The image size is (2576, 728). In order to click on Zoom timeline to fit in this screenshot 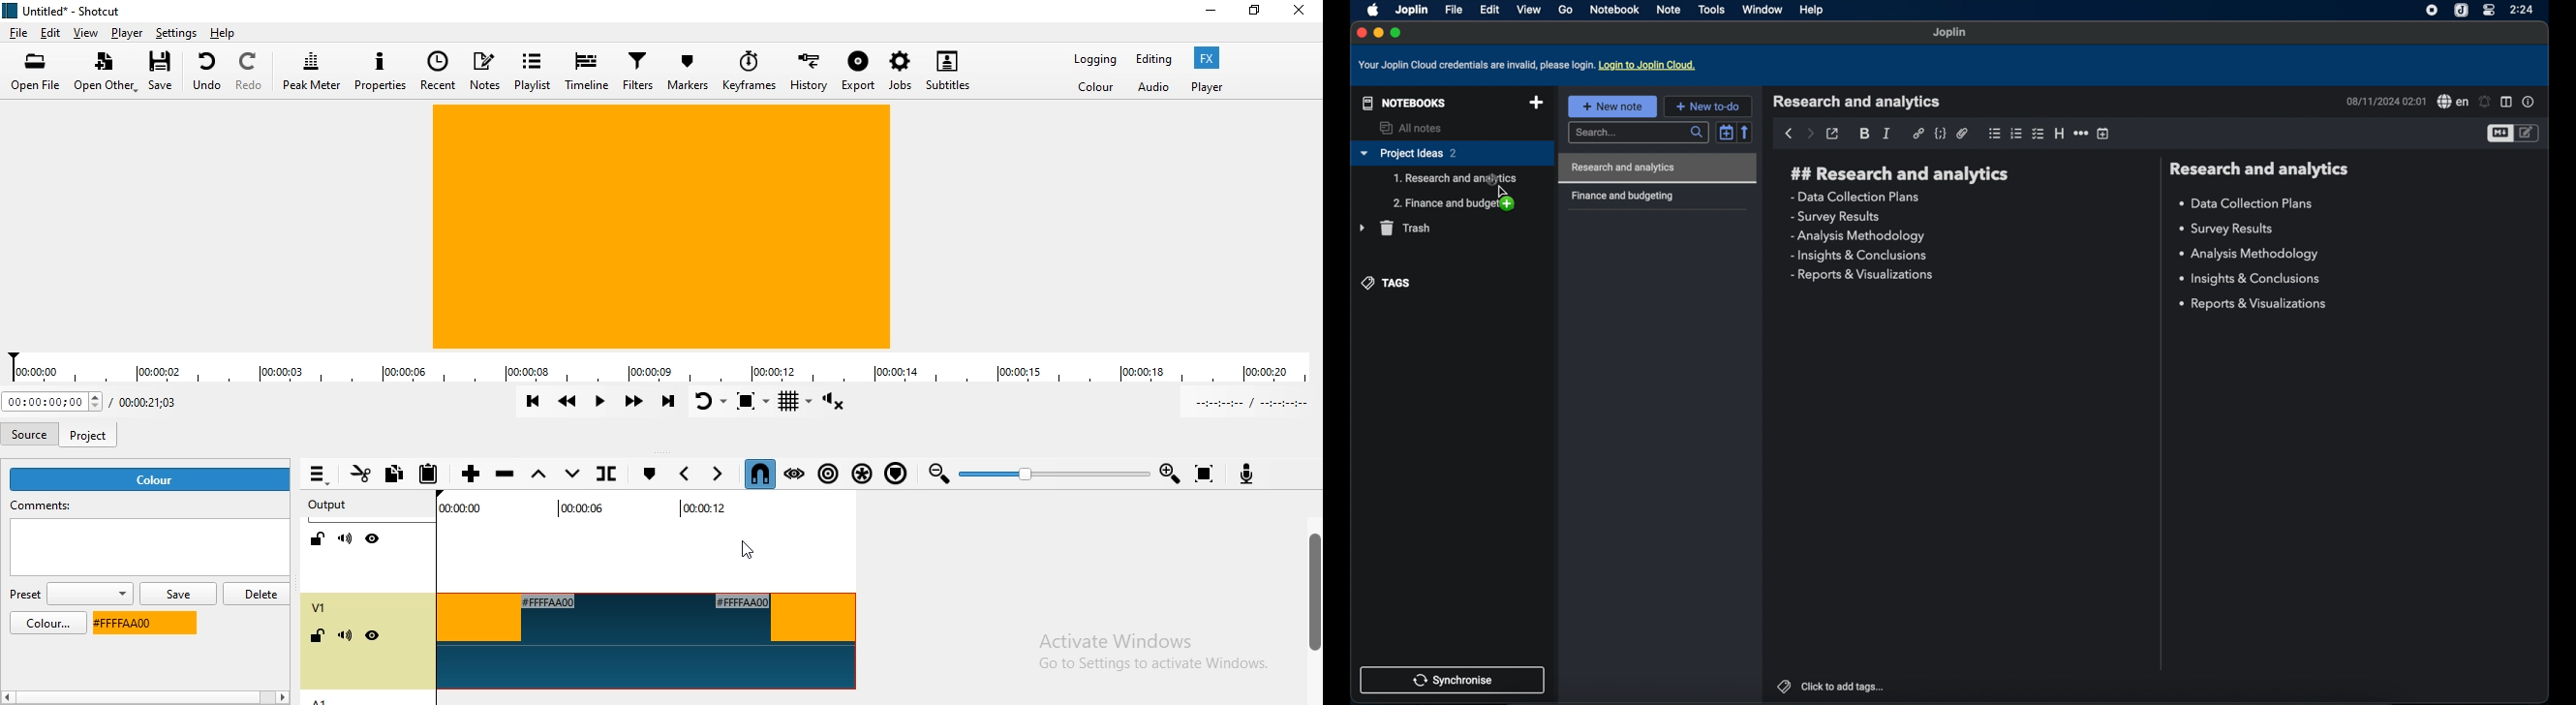, I will do `click(1204, 474)`.